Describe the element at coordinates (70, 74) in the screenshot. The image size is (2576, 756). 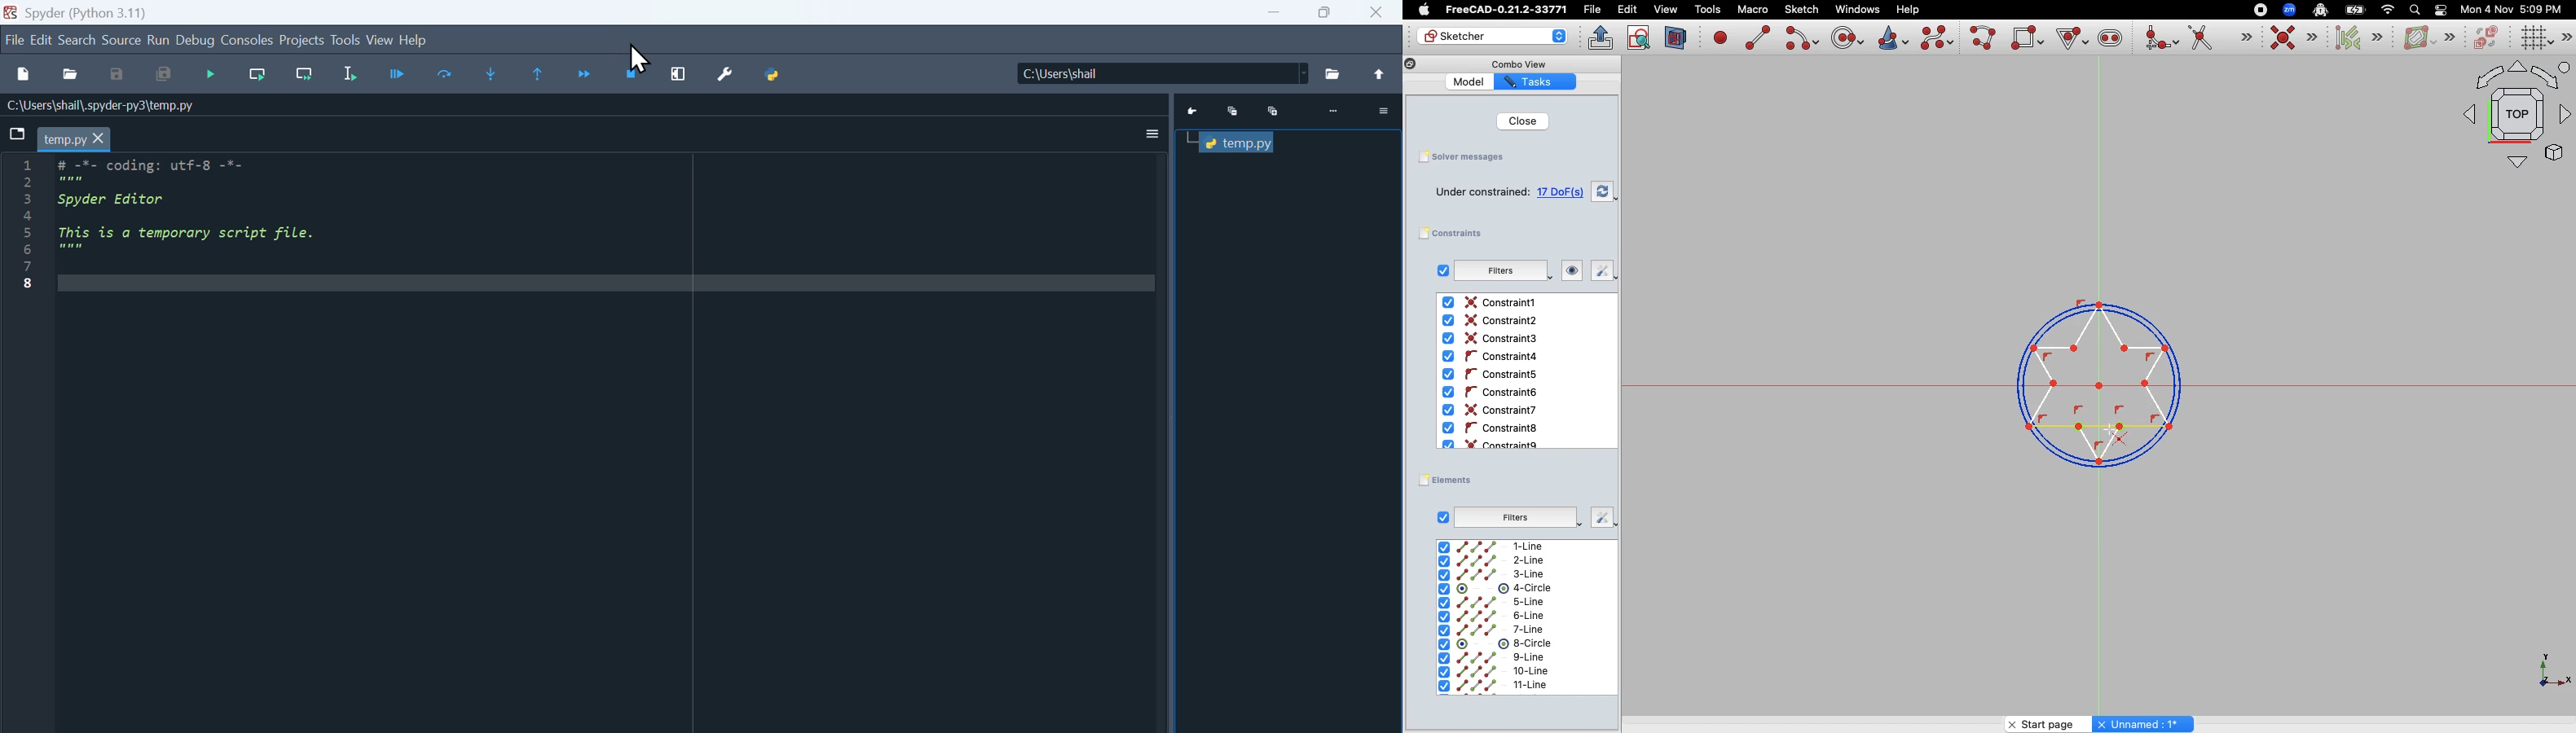
I see `open file` at that location.